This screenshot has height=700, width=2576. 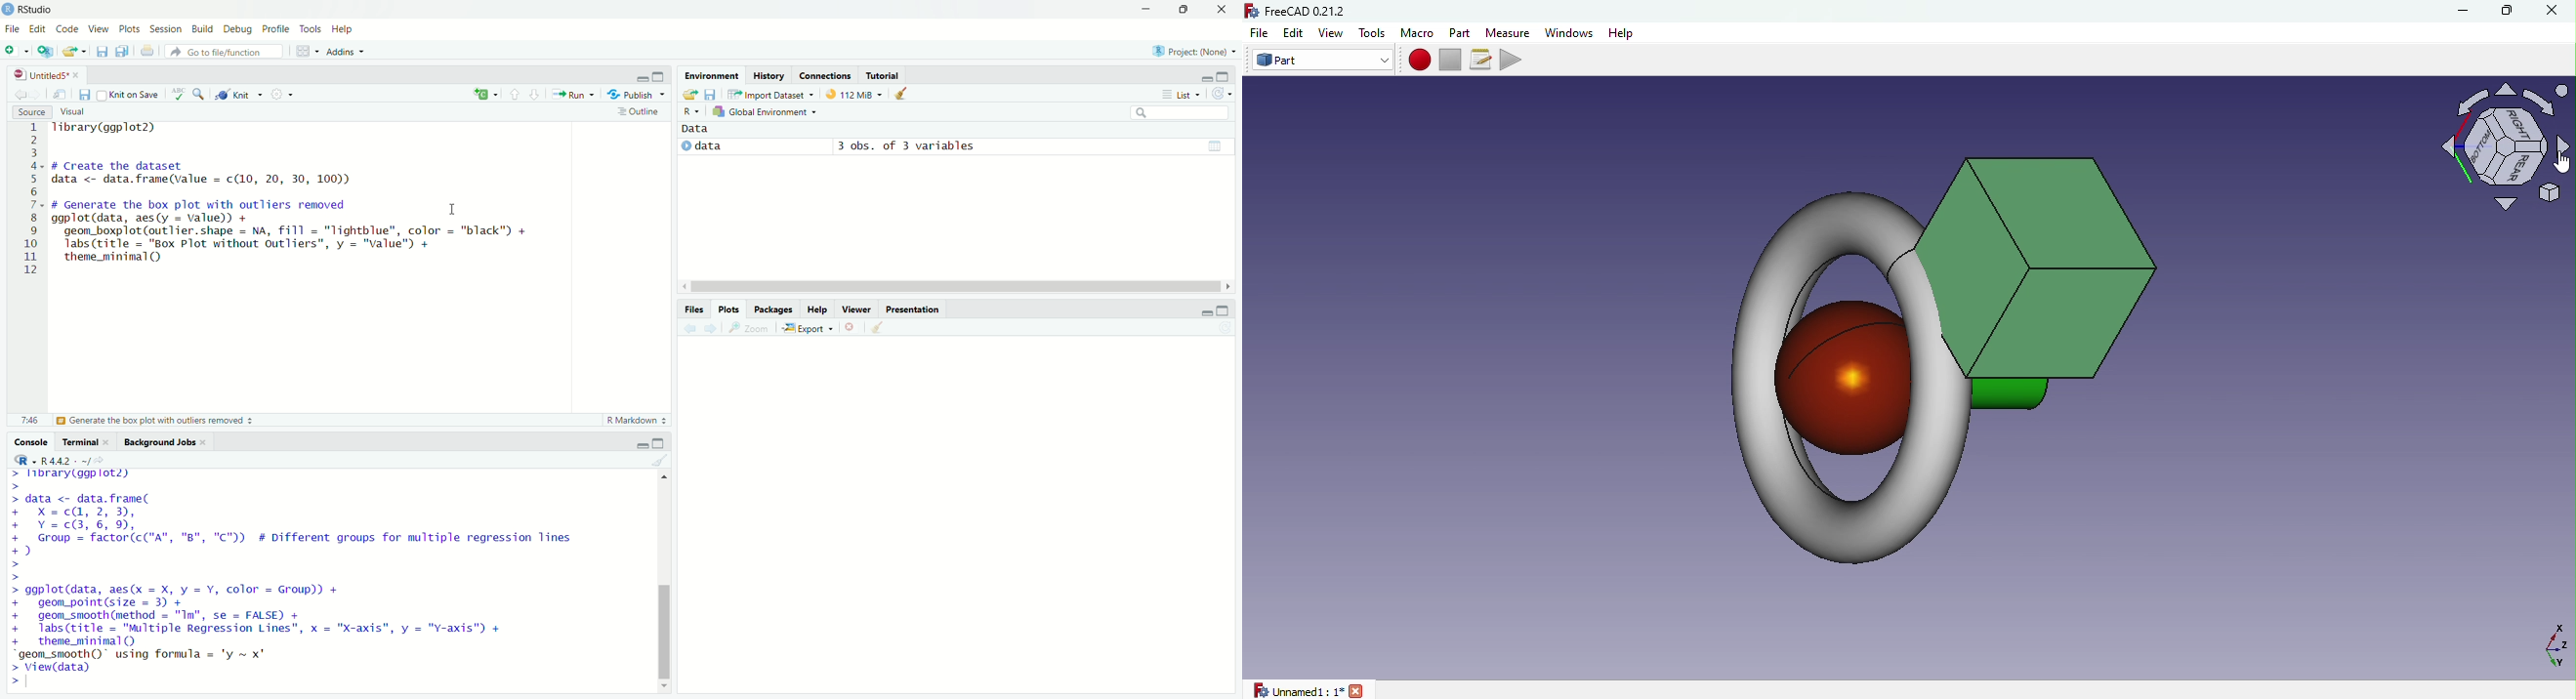 What do you see at coordinates (67, 29) in the screenshot?
I see `Code` at bounding box center [67, 29].